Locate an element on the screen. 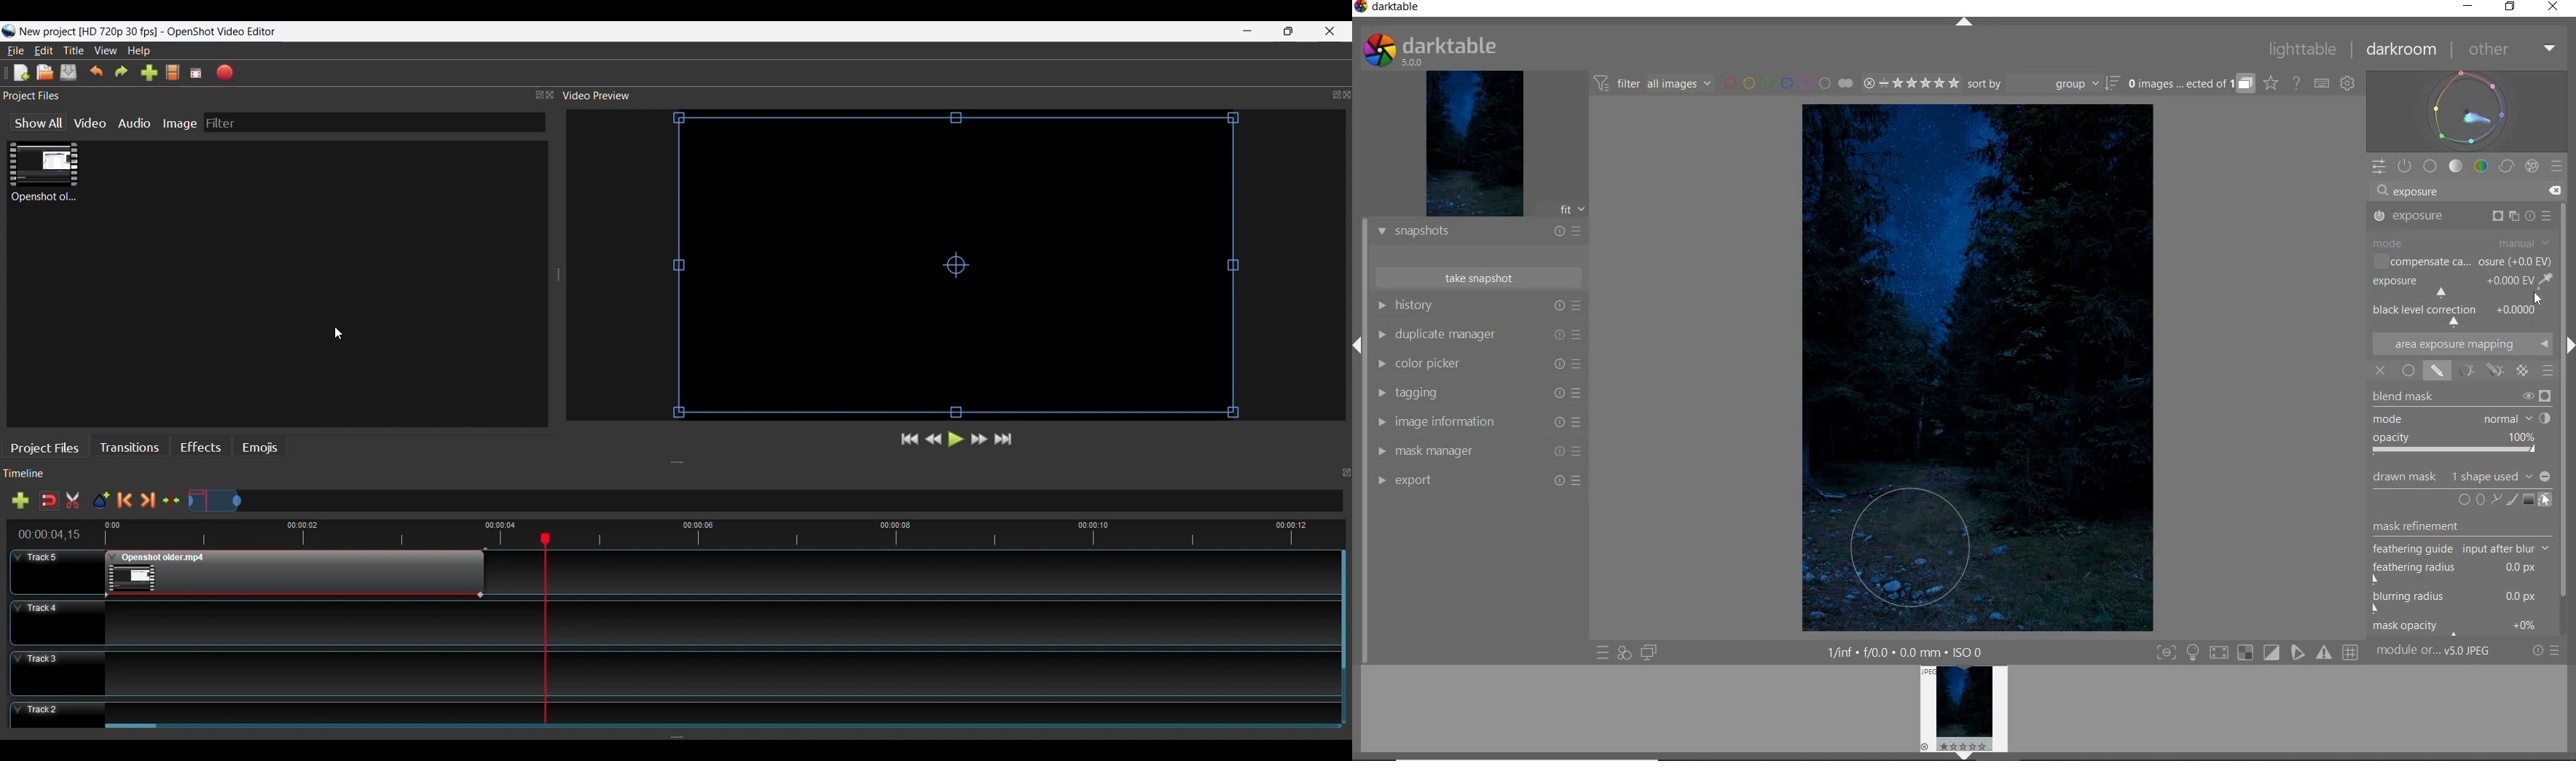 Image resolution: width=2576 pixels, height=784 pixels. SORT is located at coordinates (2043, 85).